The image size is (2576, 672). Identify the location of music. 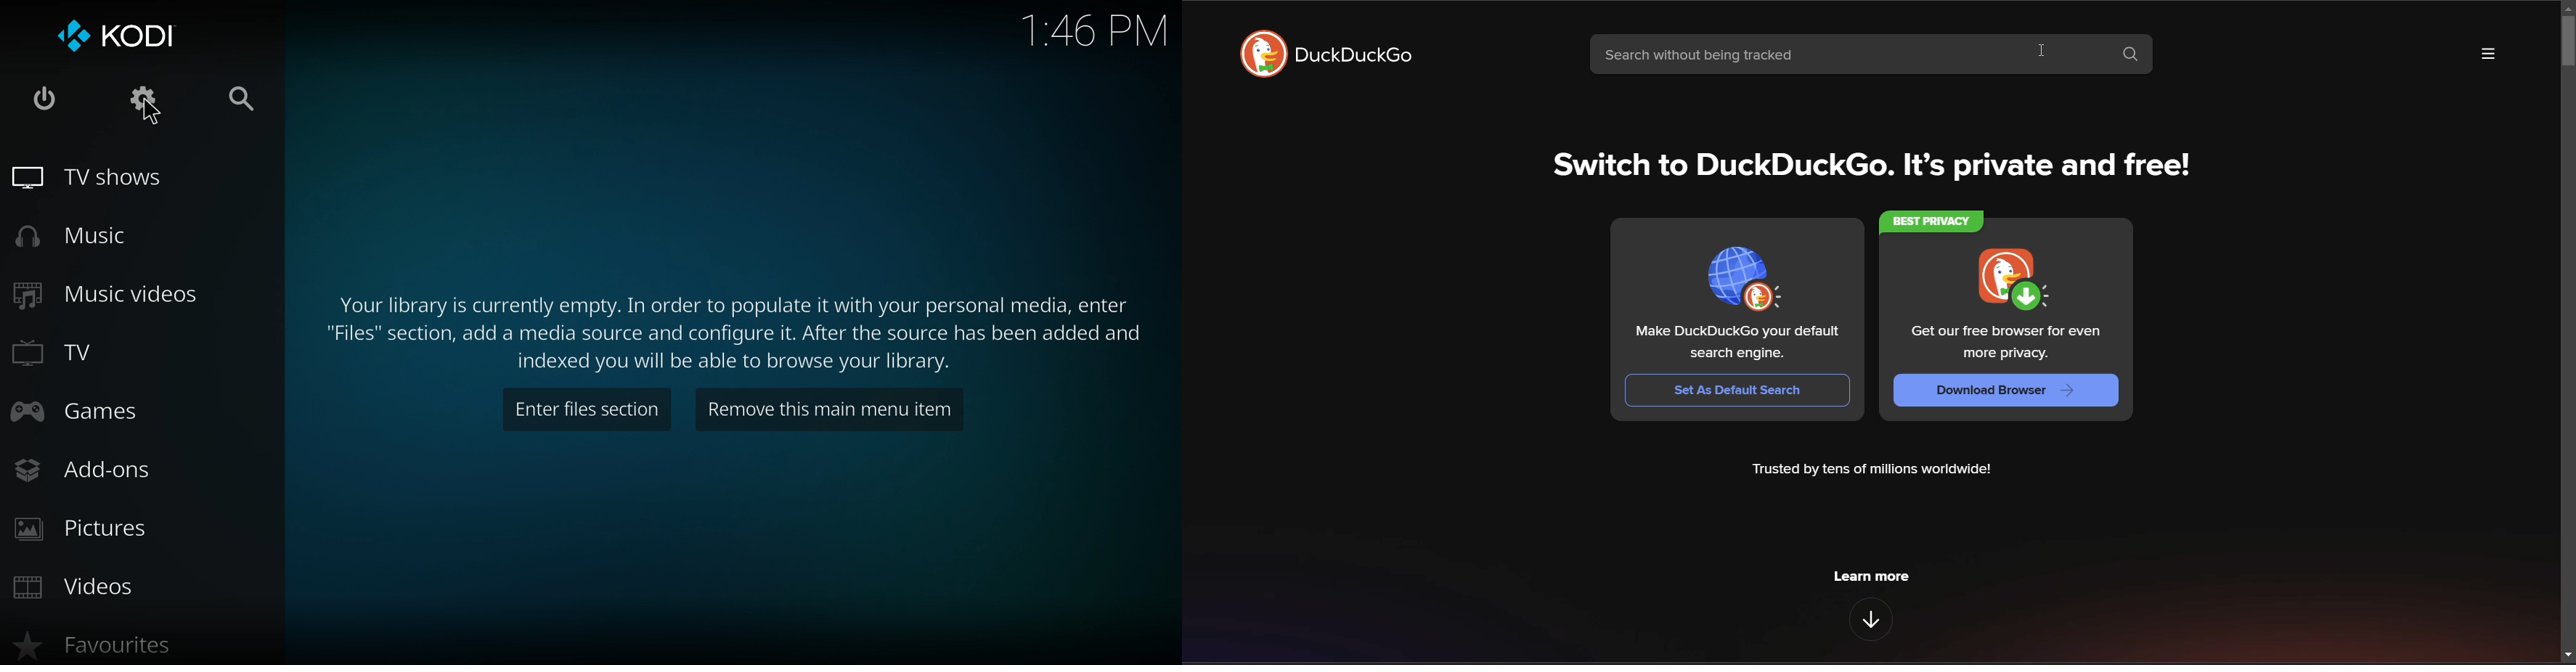
(101, 236).